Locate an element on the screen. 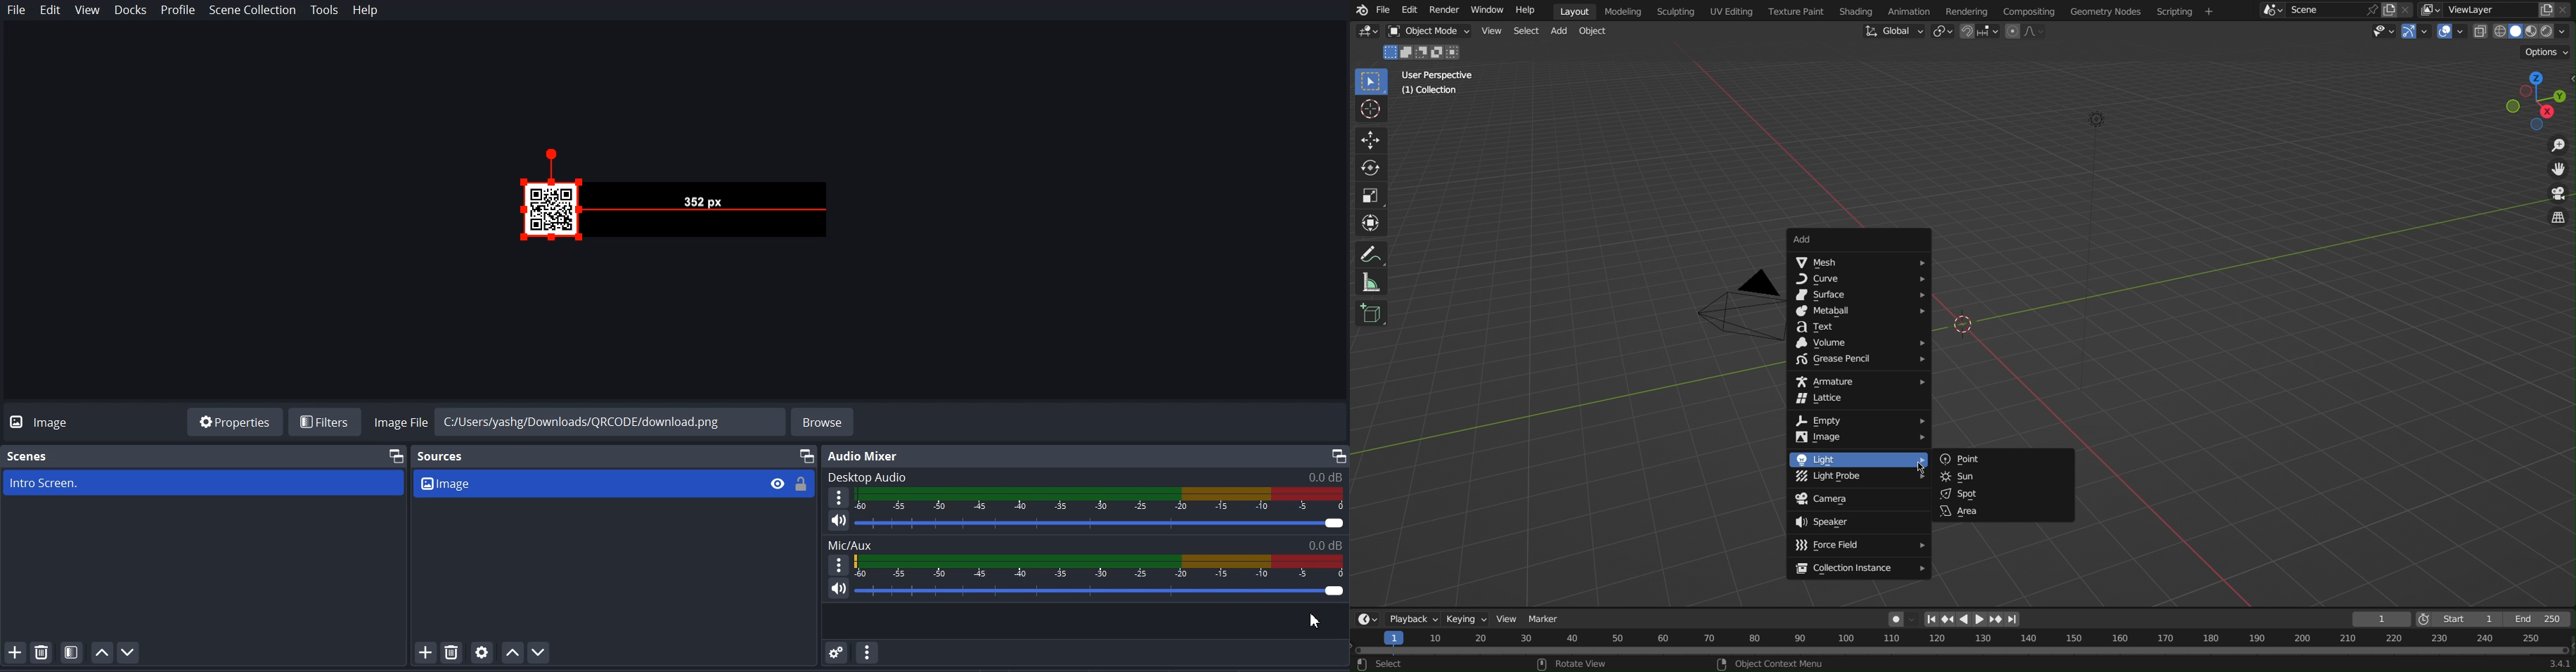 This screenshot has width=2576, height=672. Sculpting is located at coordinates (1676, 11).